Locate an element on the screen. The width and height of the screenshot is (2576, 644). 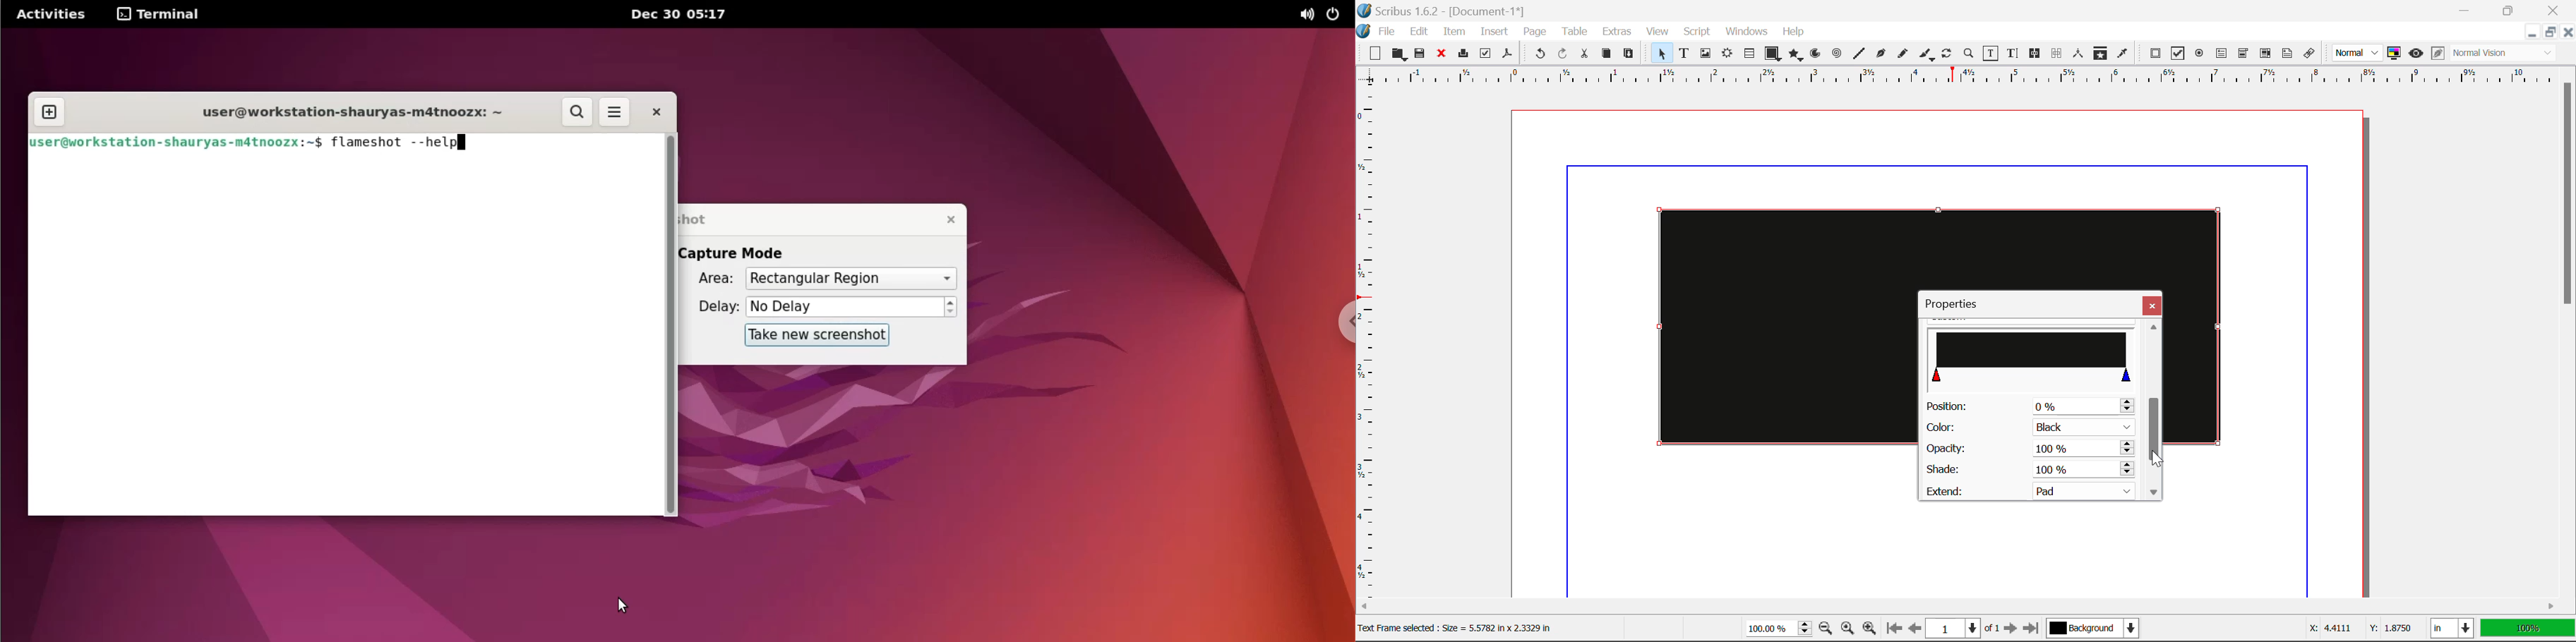
Position is located at coordinates (2030, 406).